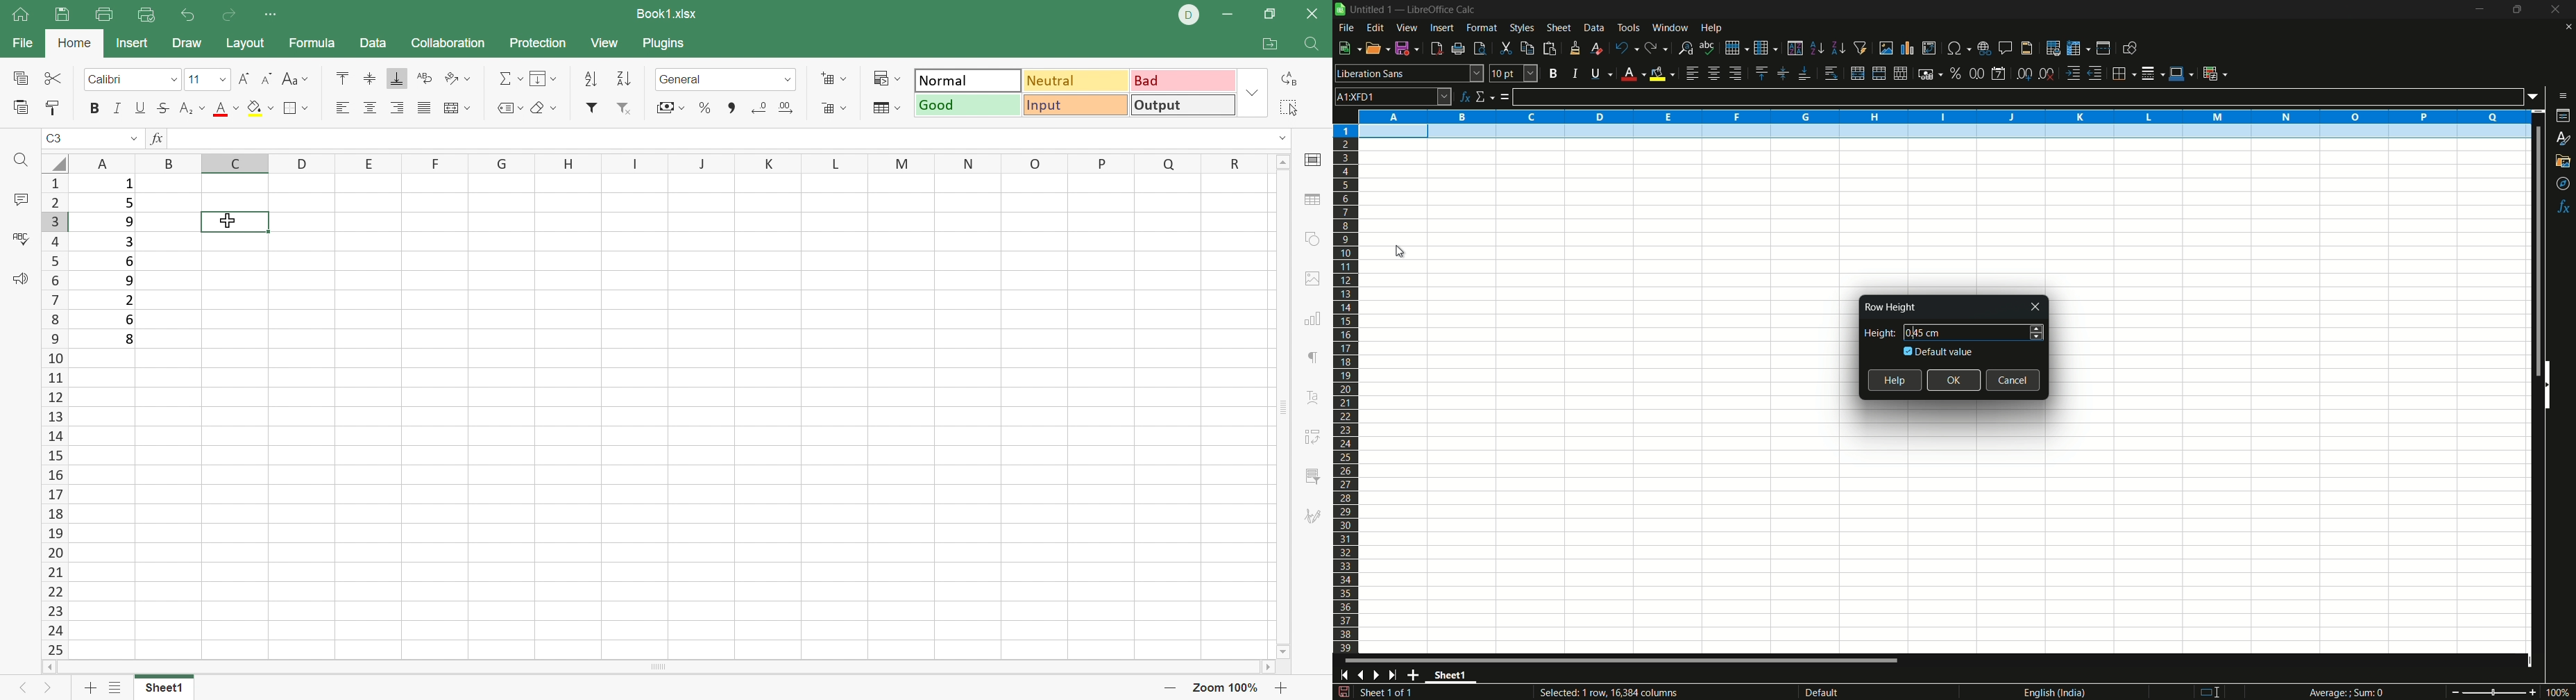  I want to click on Input, so click(1075, 105).